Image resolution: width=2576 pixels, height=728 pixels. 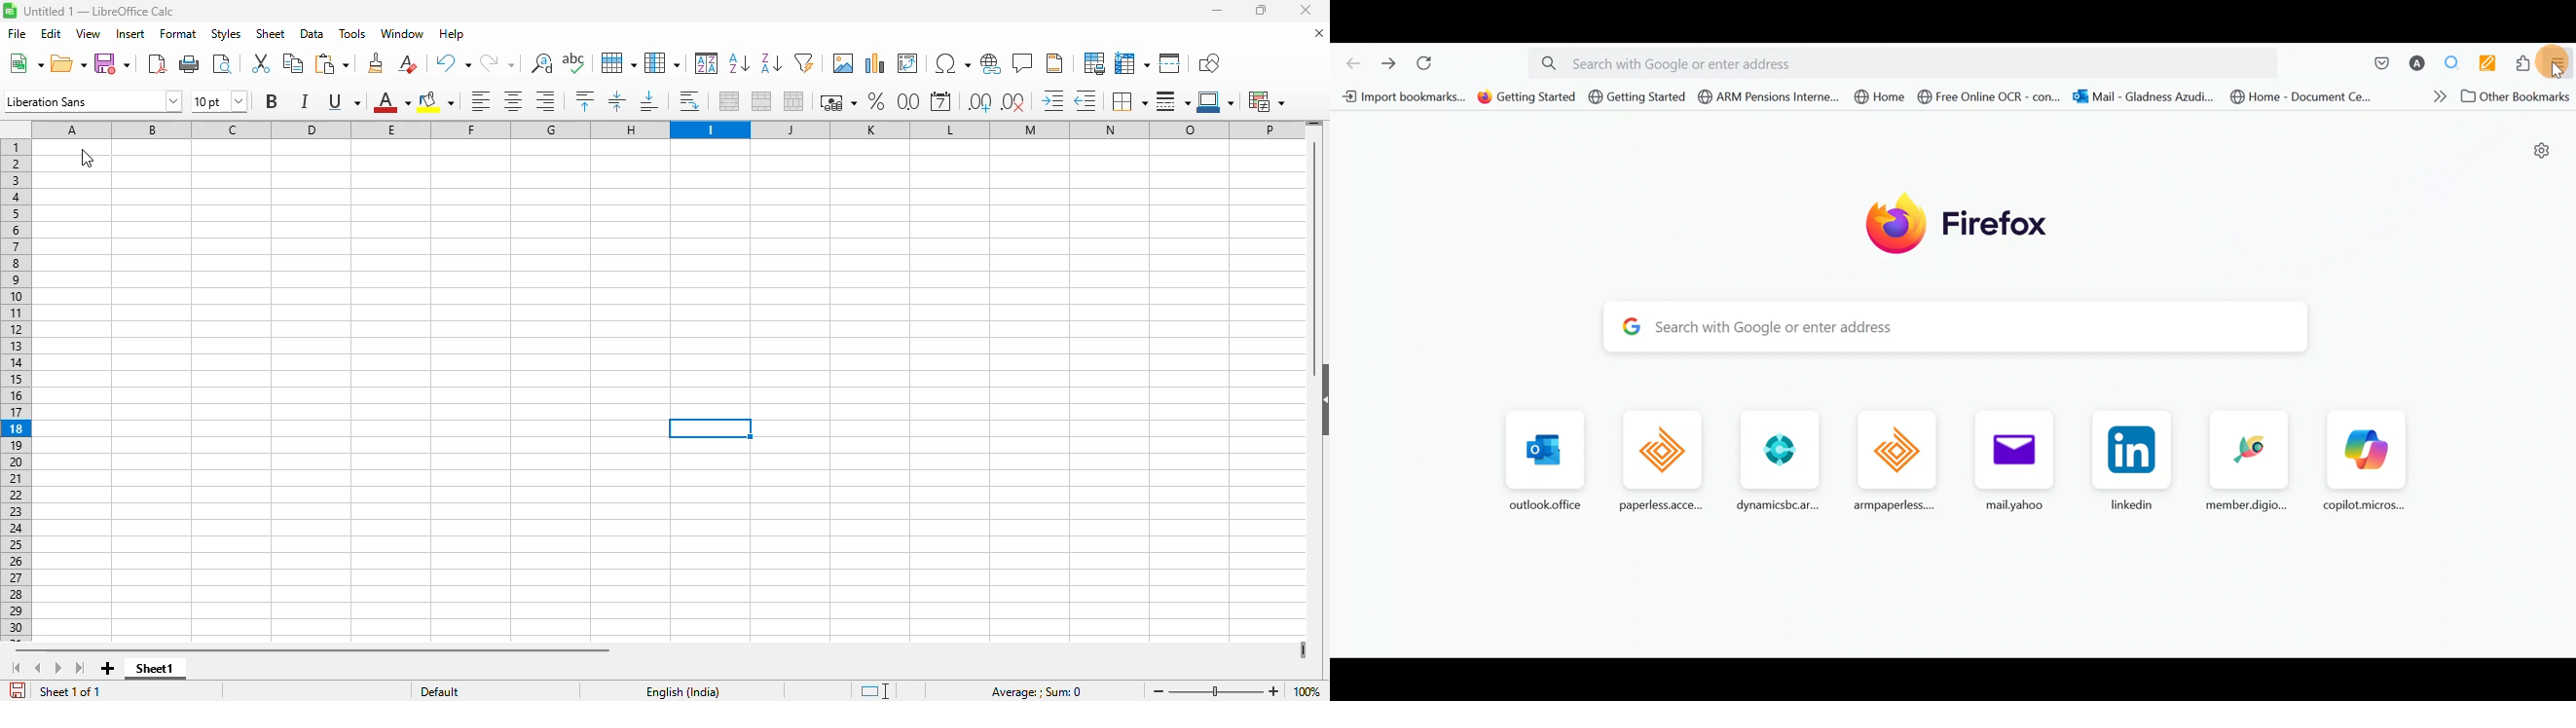 What do you see at coordinates (980, 102) in the screenshot?
I see `add decimal` at bounding box center [980, 102].